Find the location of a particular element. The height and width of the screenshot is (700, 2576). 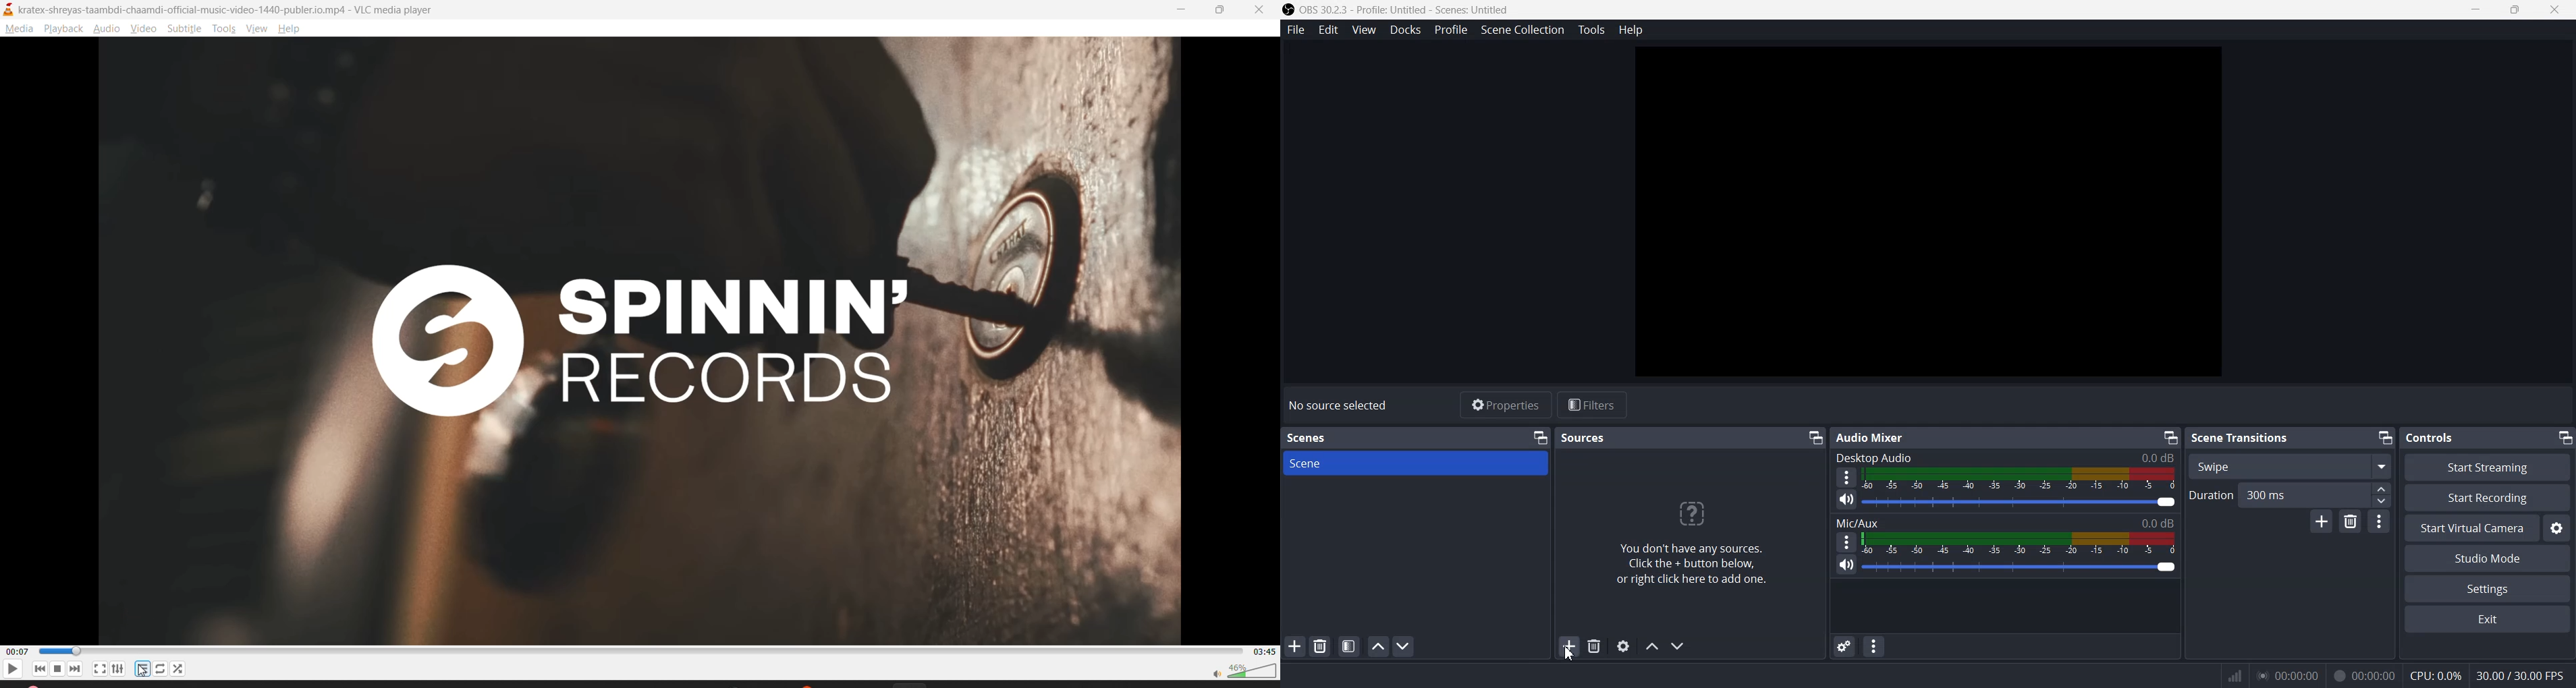

Exit is located at coordinates (2486, 619).